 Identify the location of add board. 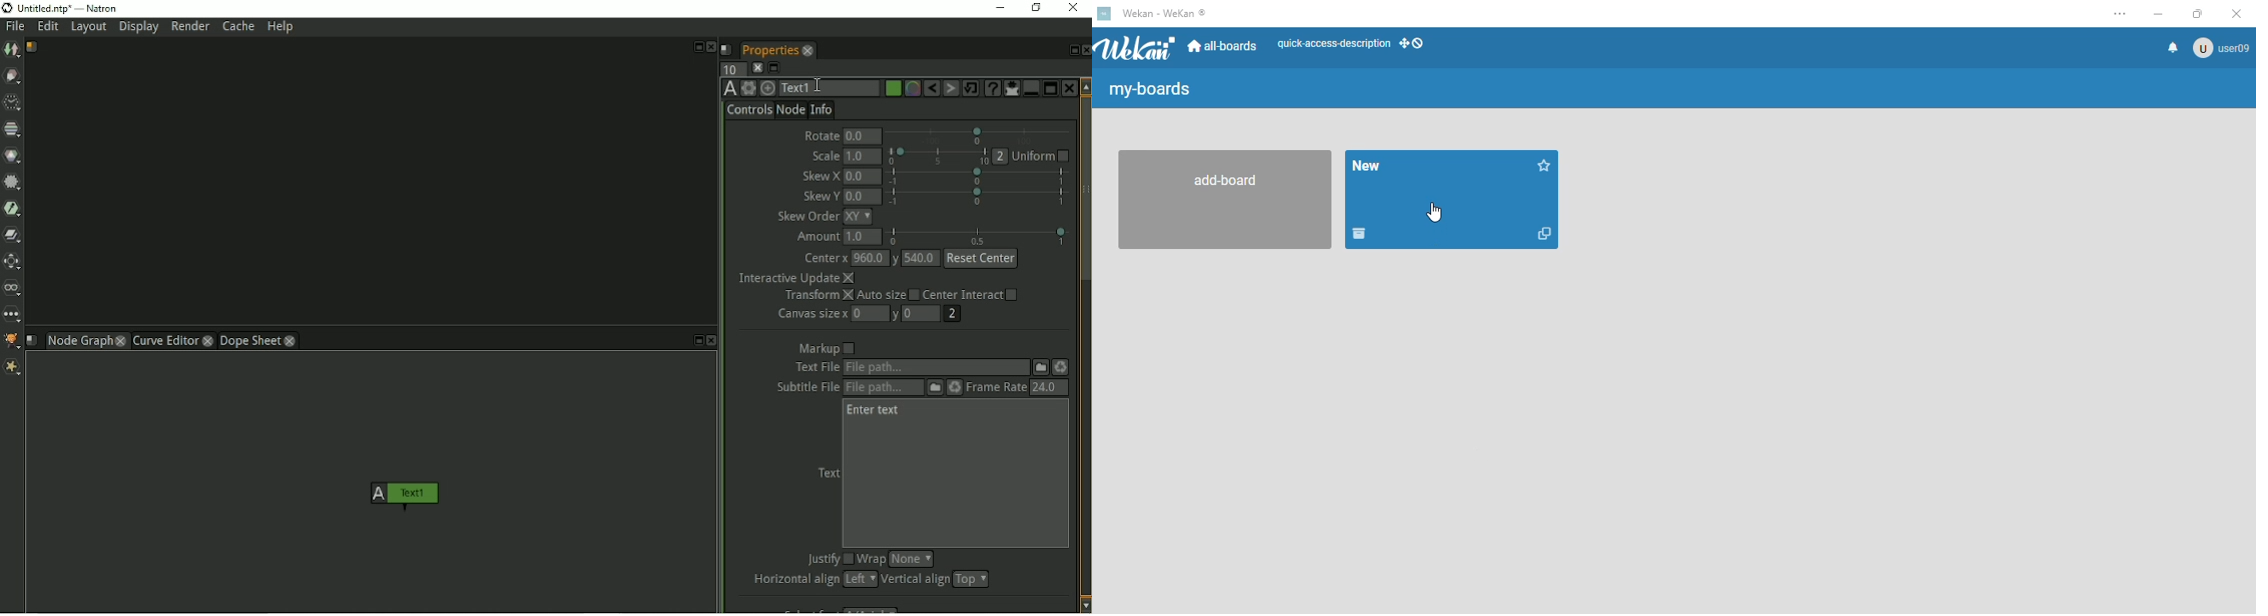
(1221, 200).